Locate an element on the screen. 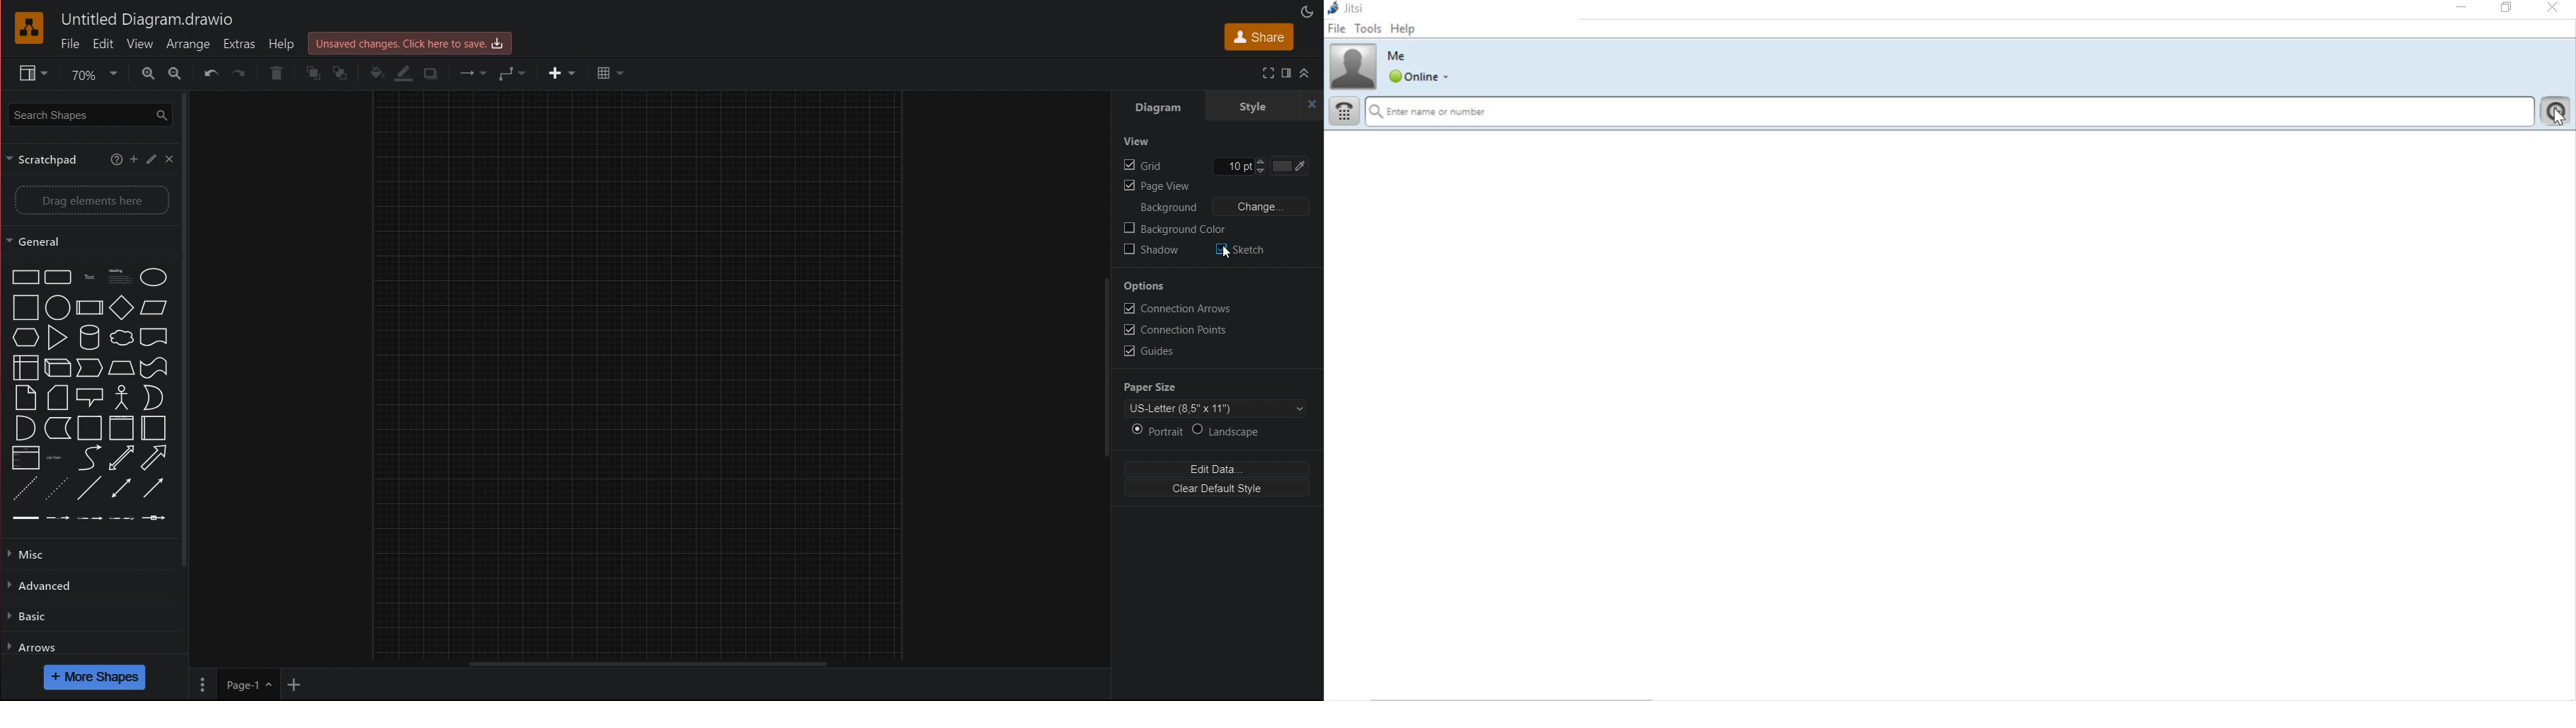 The image size is (2576, 728). jitsi is located at coordinates (1350, 10).